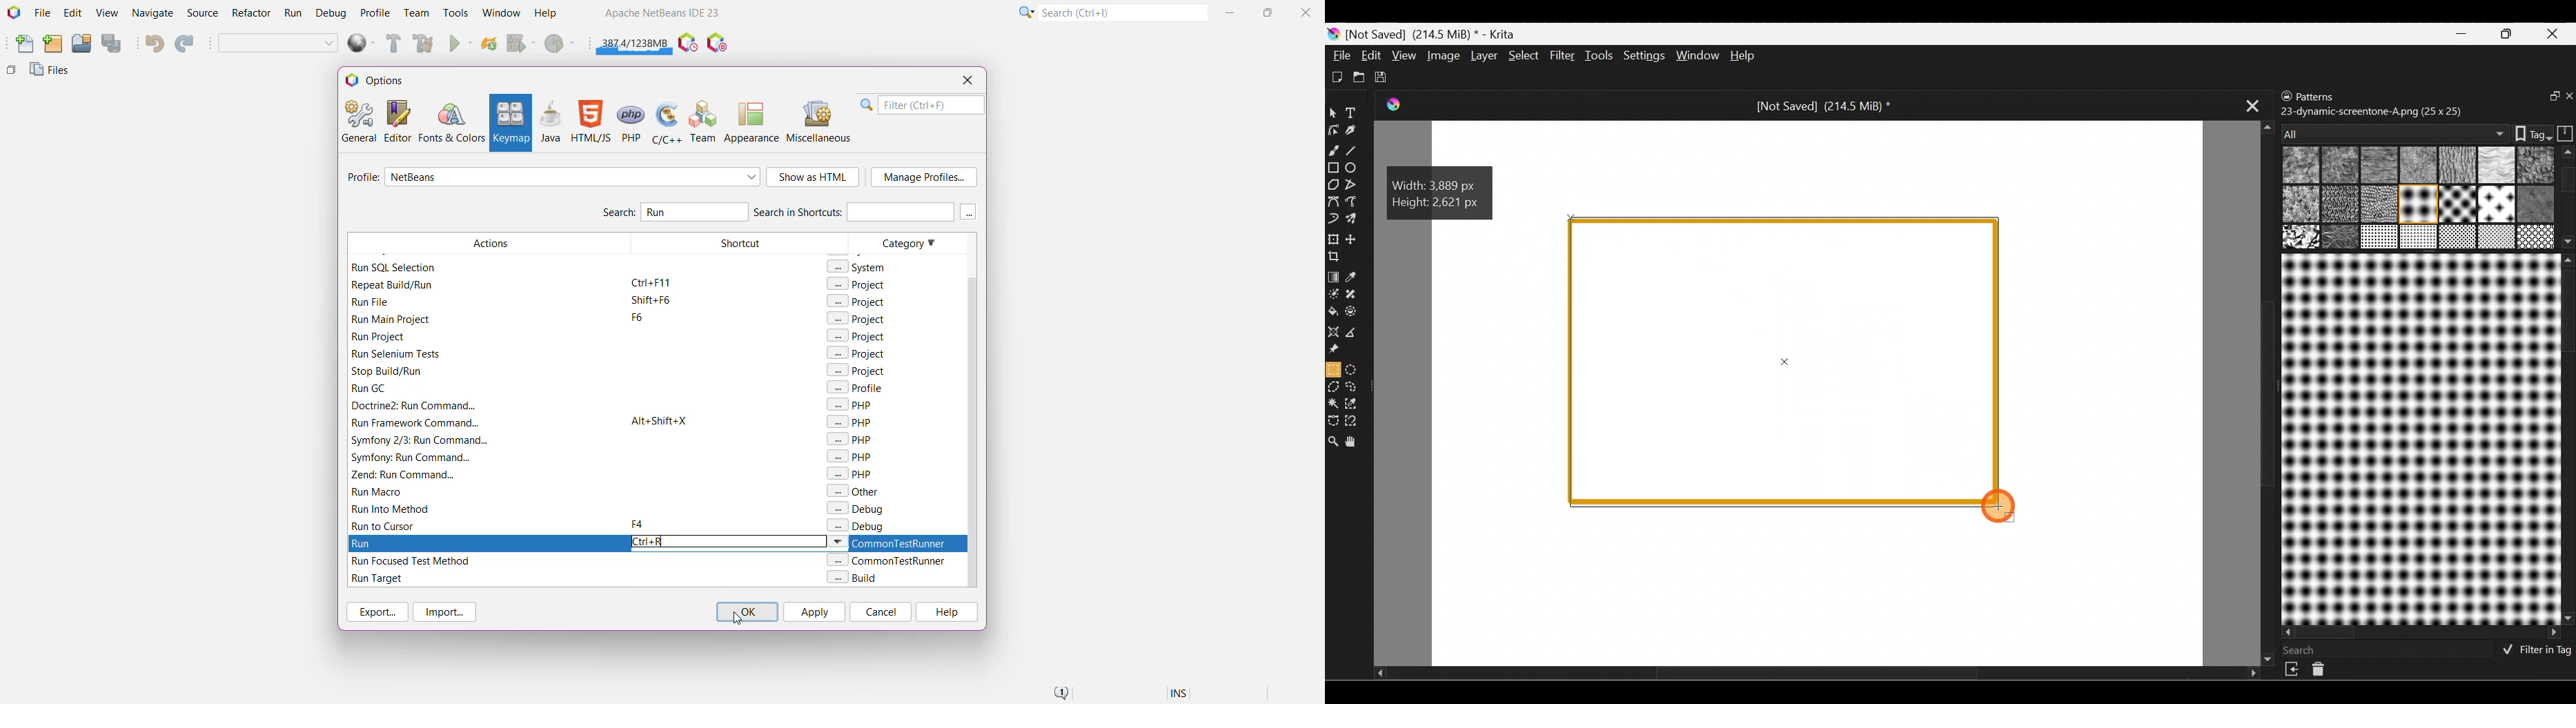  What do you see at coordinates (2556, 33) in the screenshot?
I see `Close` at bounding box center [2556, 33].